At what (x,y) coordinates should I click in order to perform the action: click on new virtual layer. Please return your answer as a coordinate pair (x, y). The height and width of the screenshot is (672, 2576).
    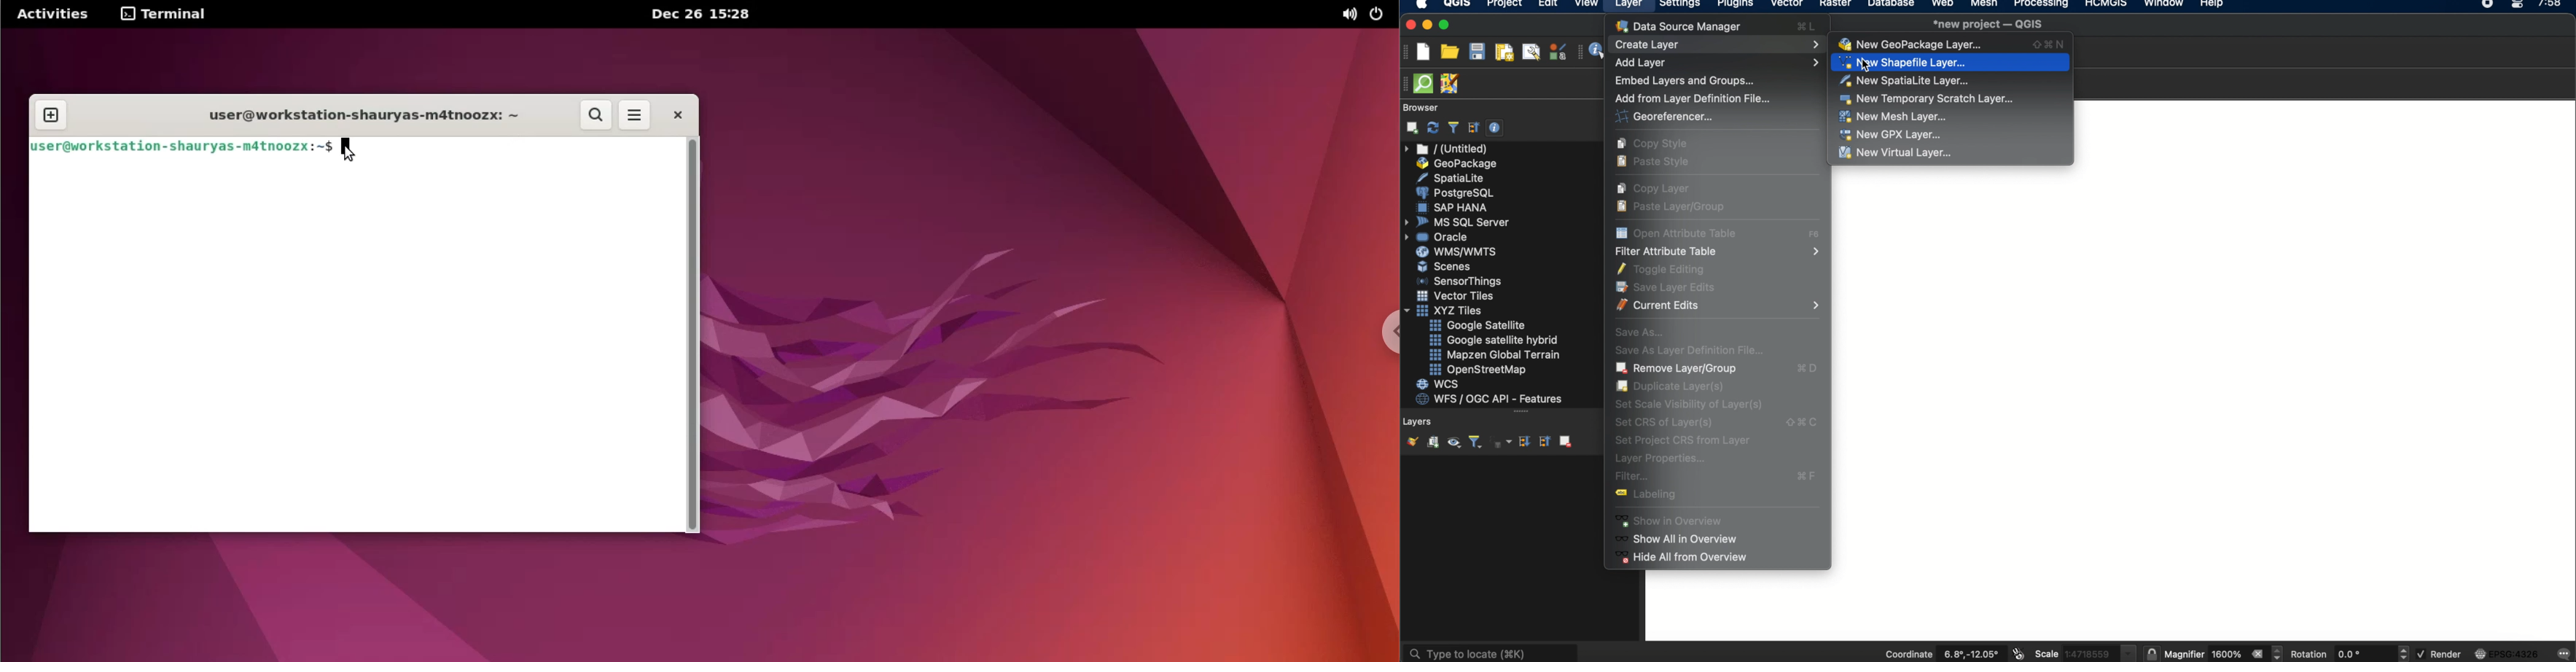
    Looking at the image, I should click on (1893, 153).